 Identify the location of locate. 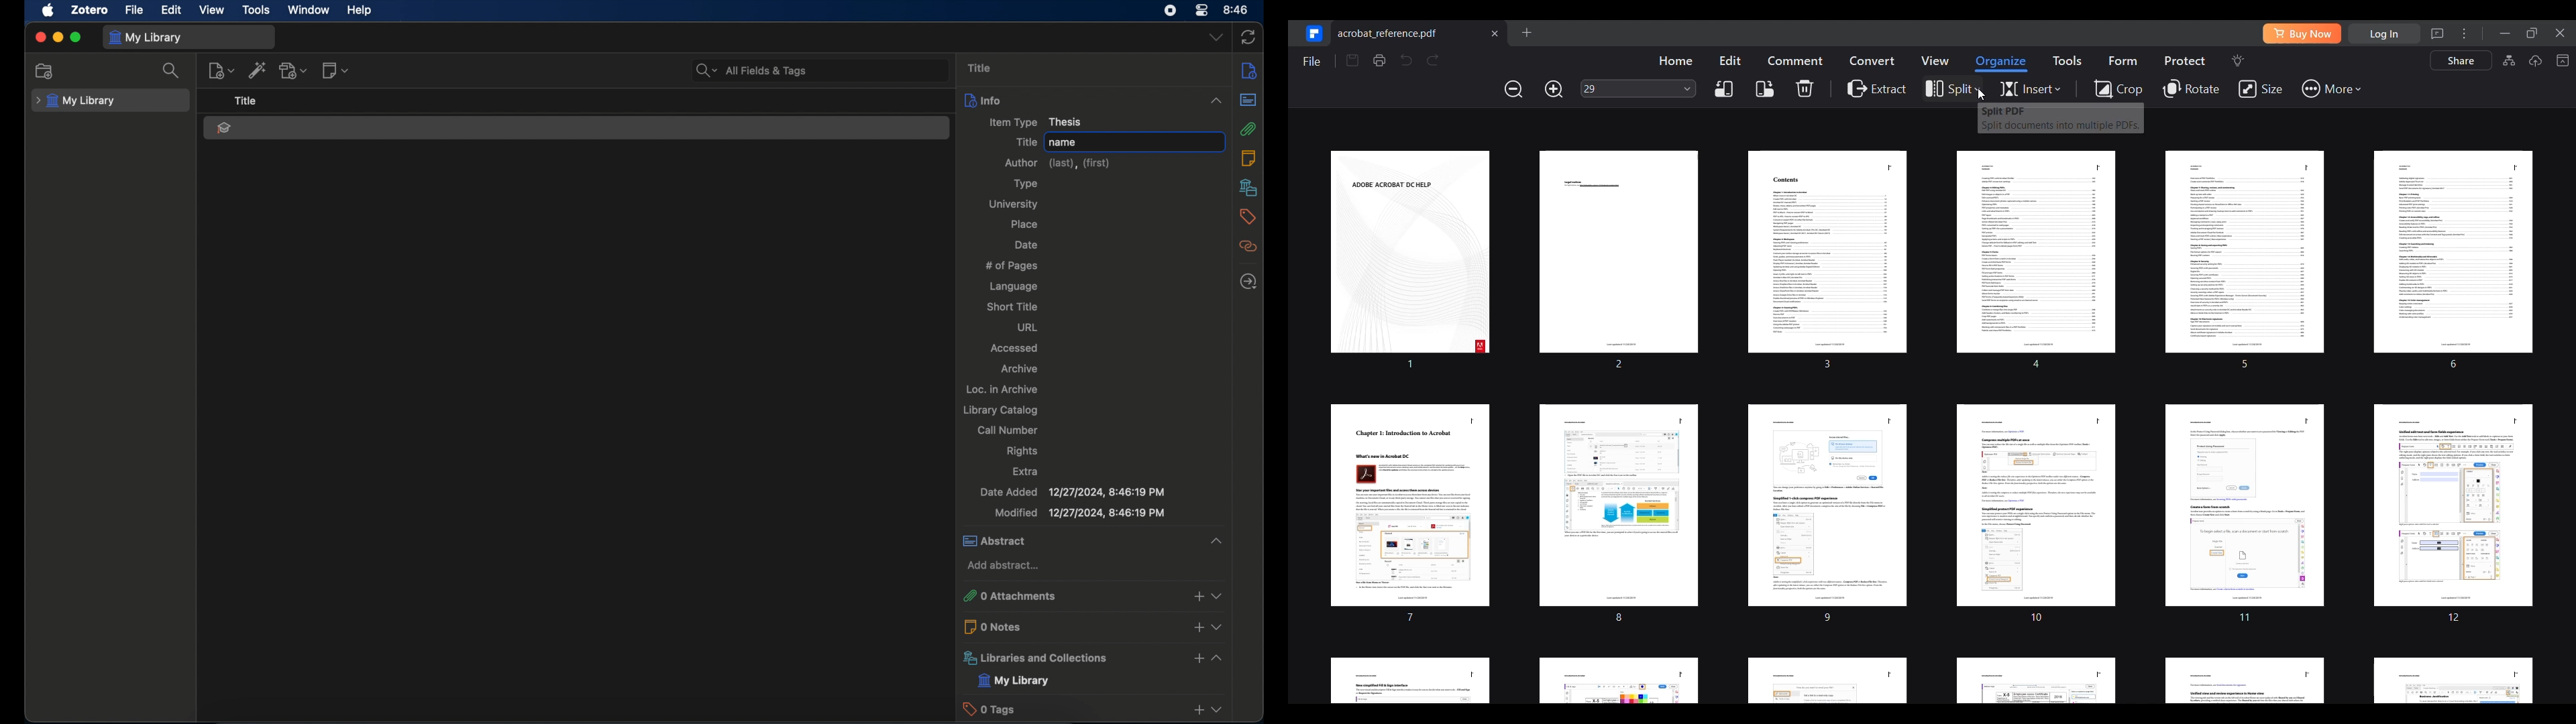
(1248, 282).